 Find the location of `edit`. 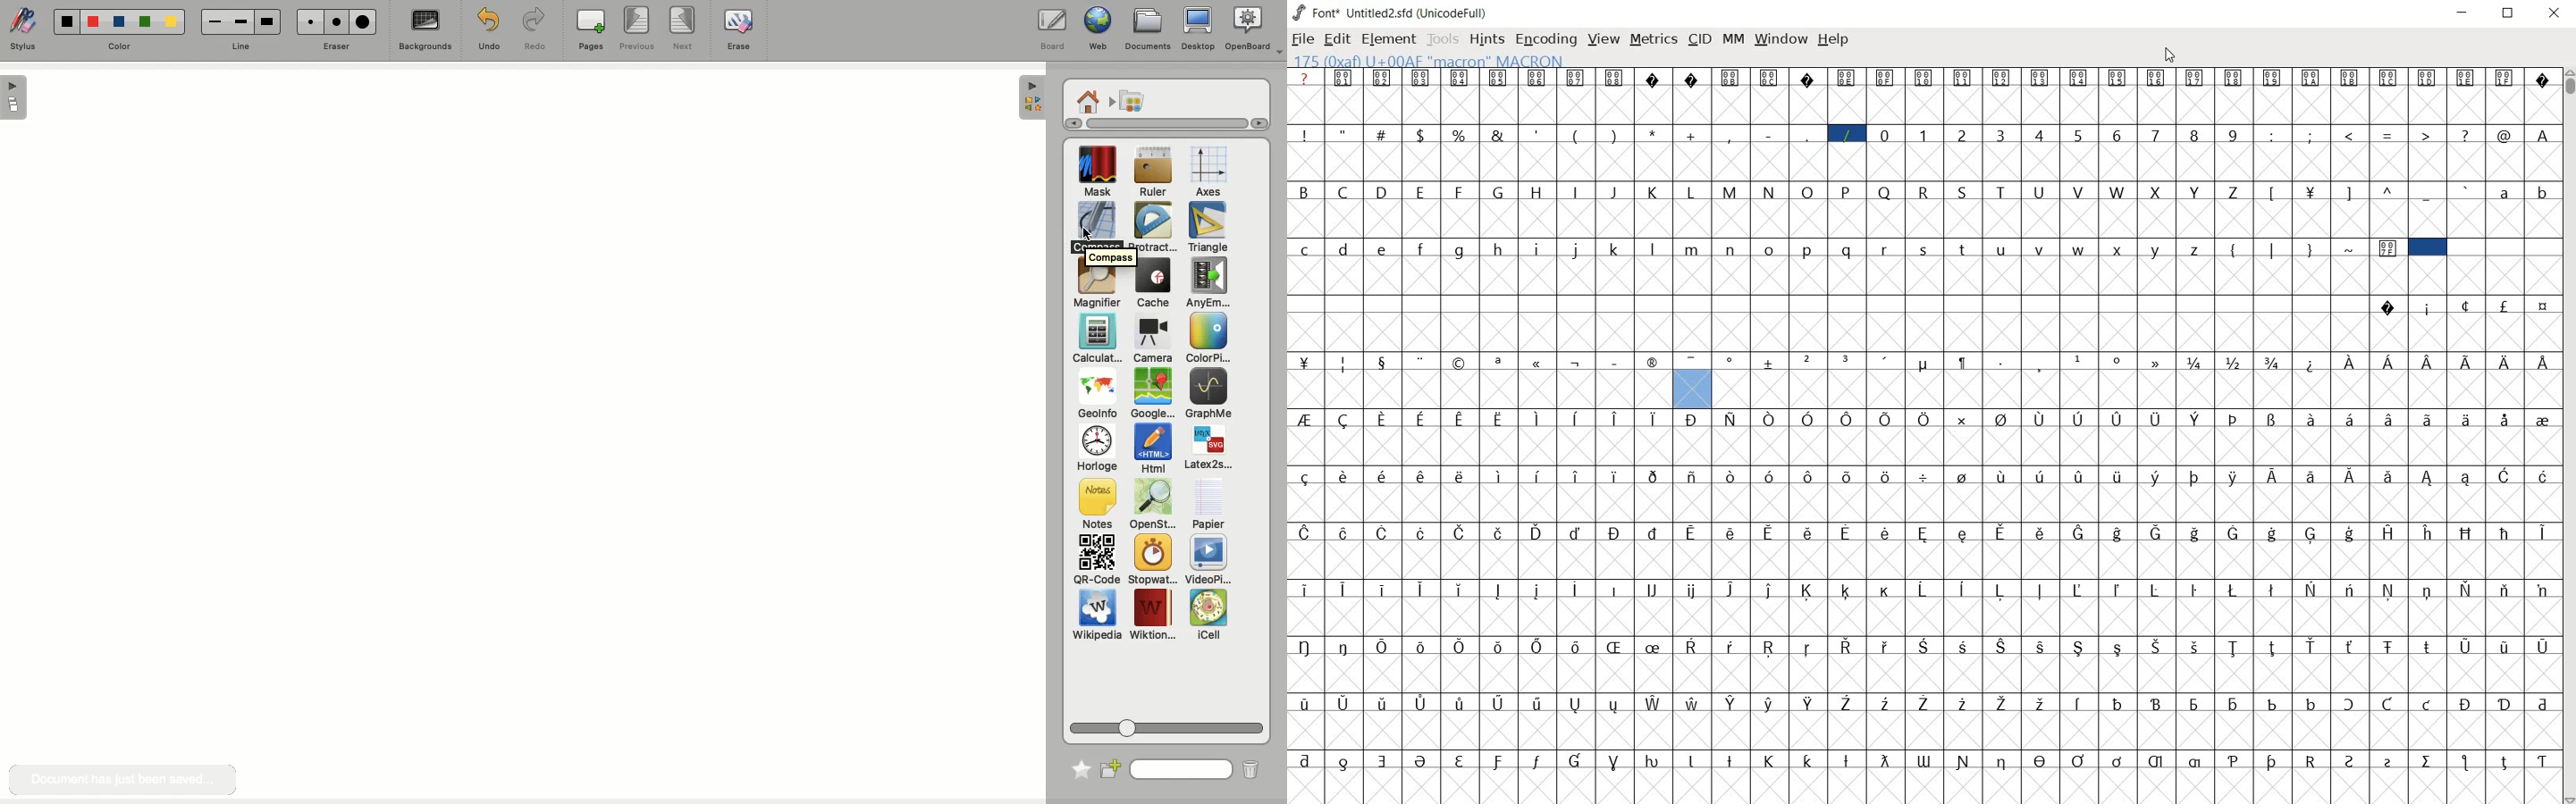

edit is located at coordinates (1337, 39).